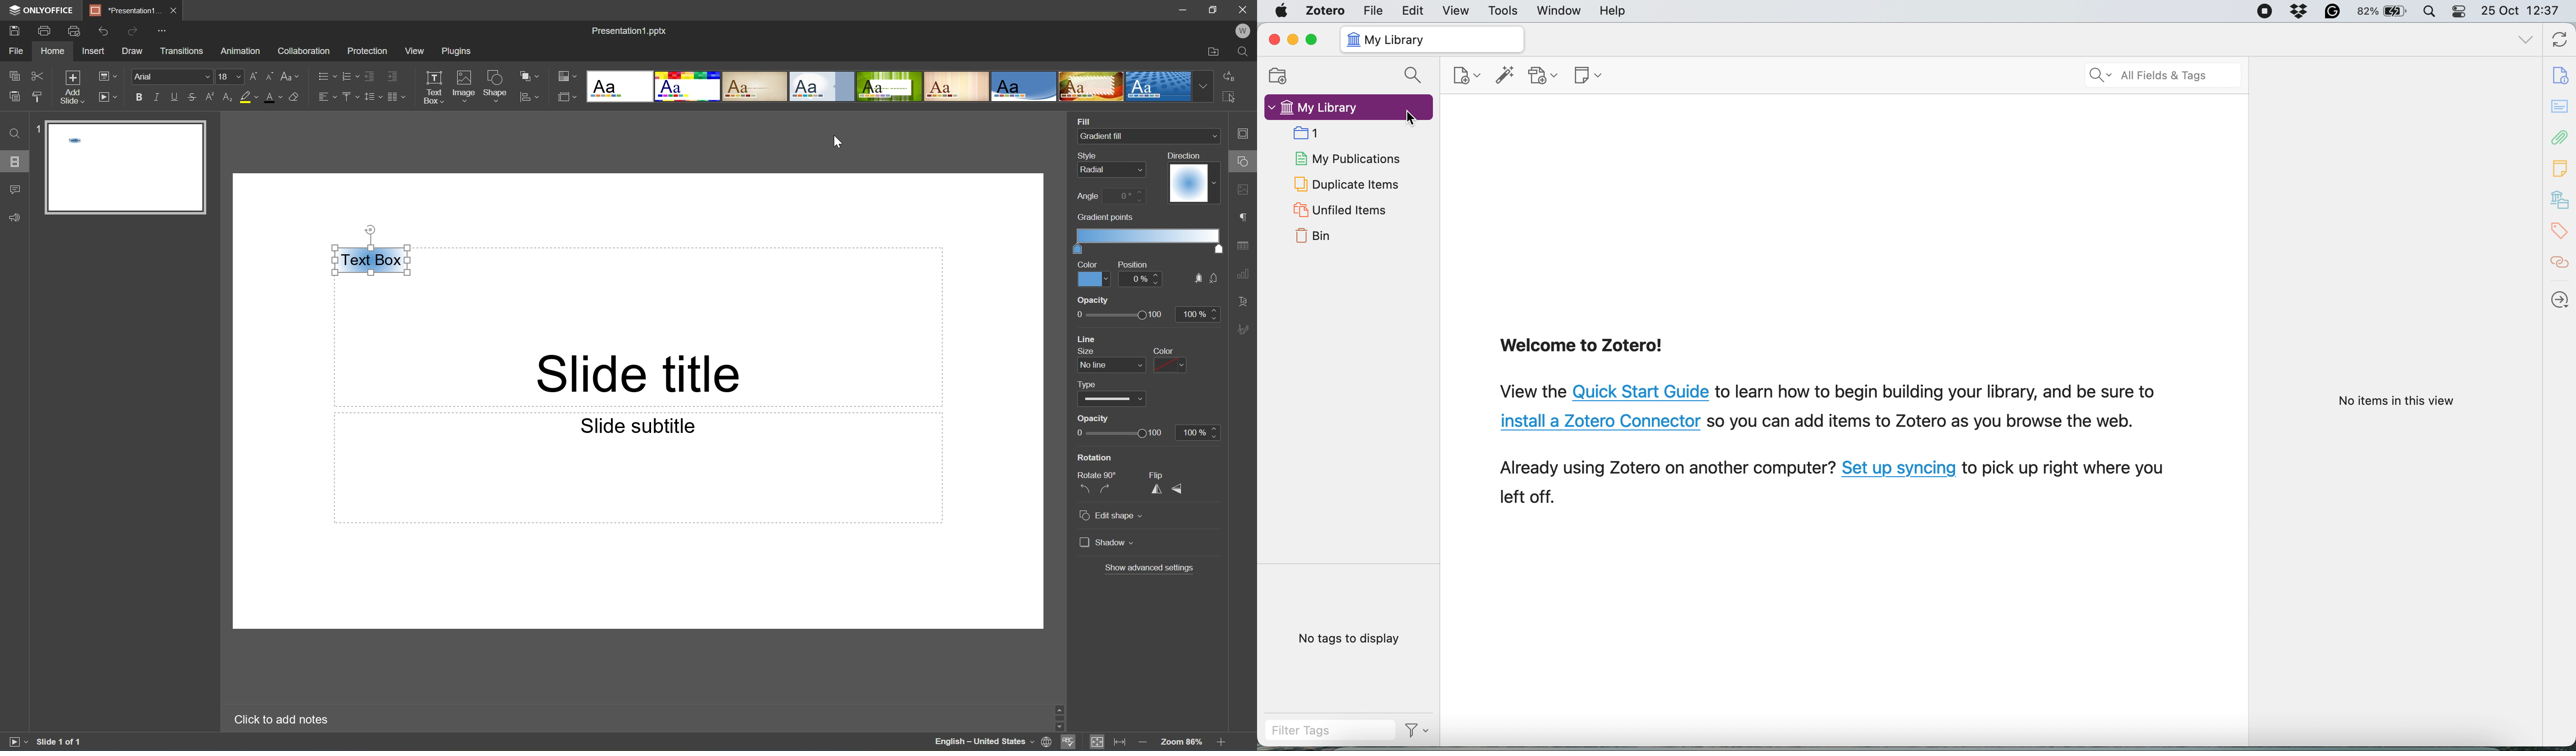 This screenshot has width=2576, height=756. I want to click on Type, so click(1086, 384).